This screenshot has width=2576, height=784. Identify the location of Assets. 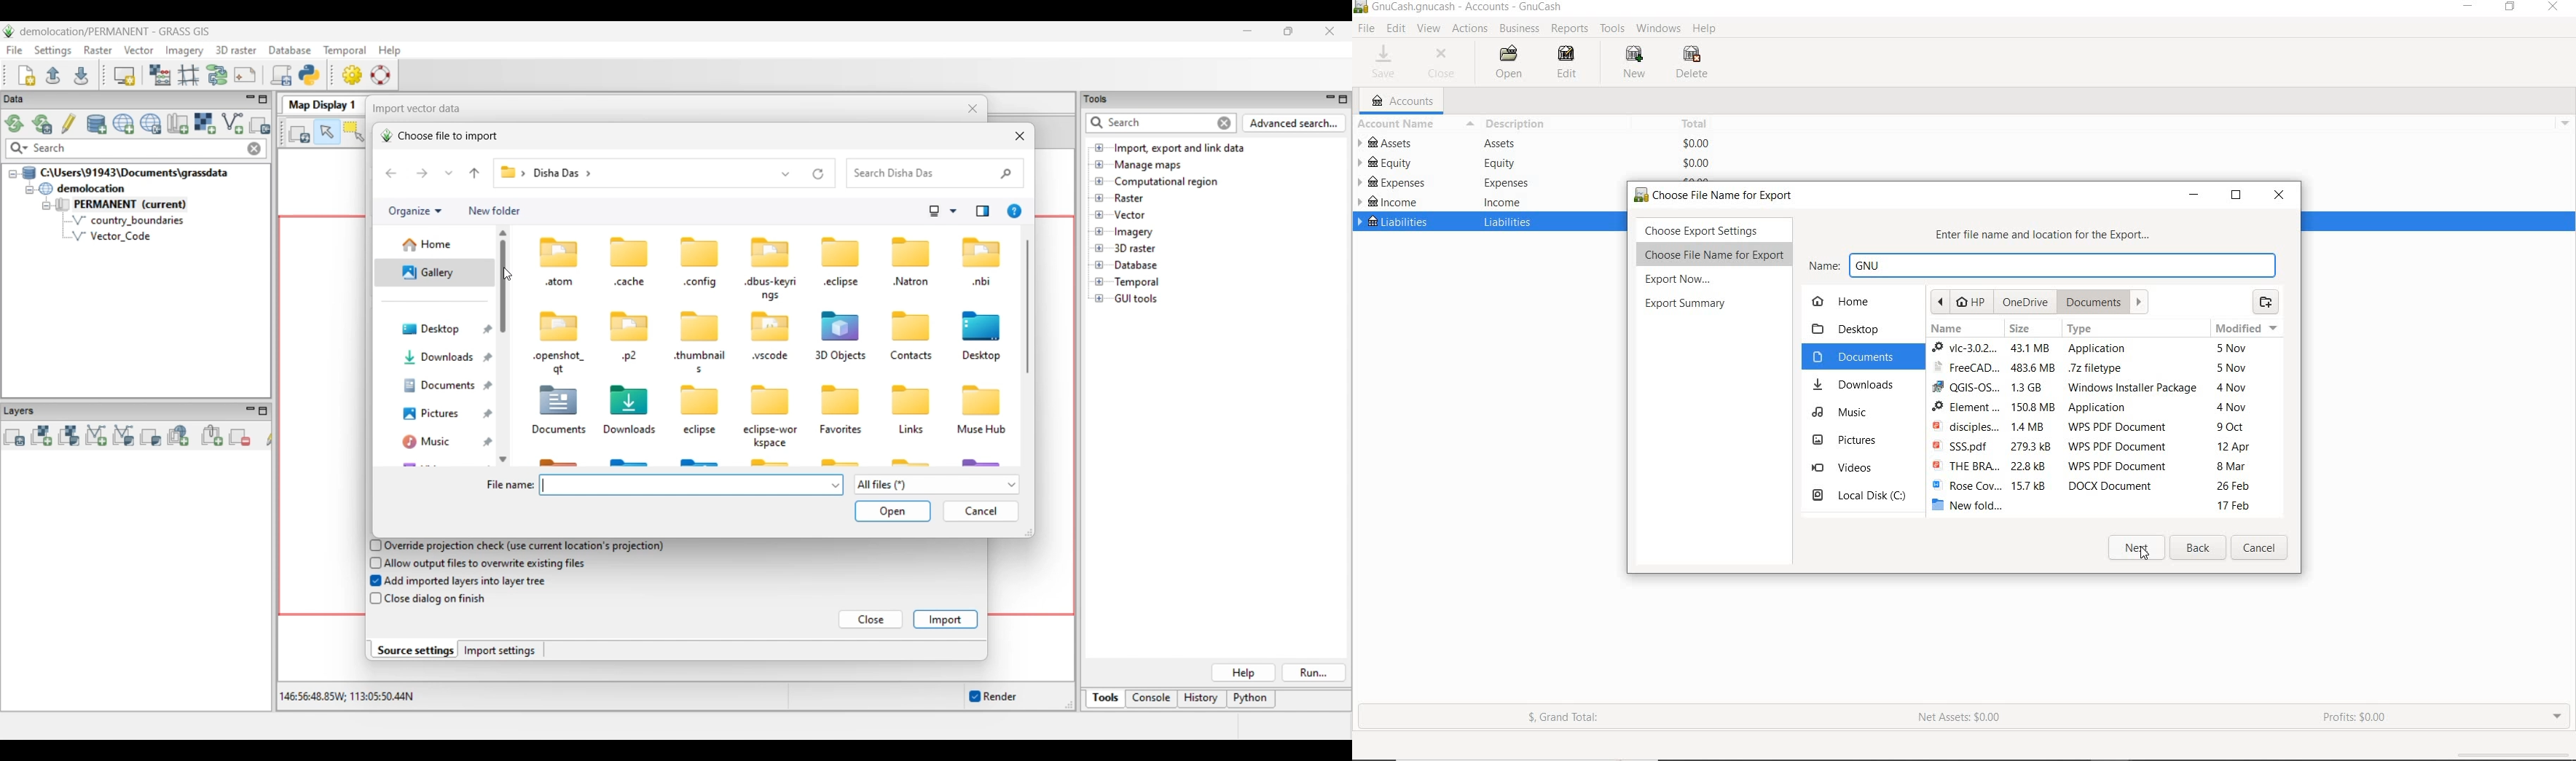
(1501, 143).